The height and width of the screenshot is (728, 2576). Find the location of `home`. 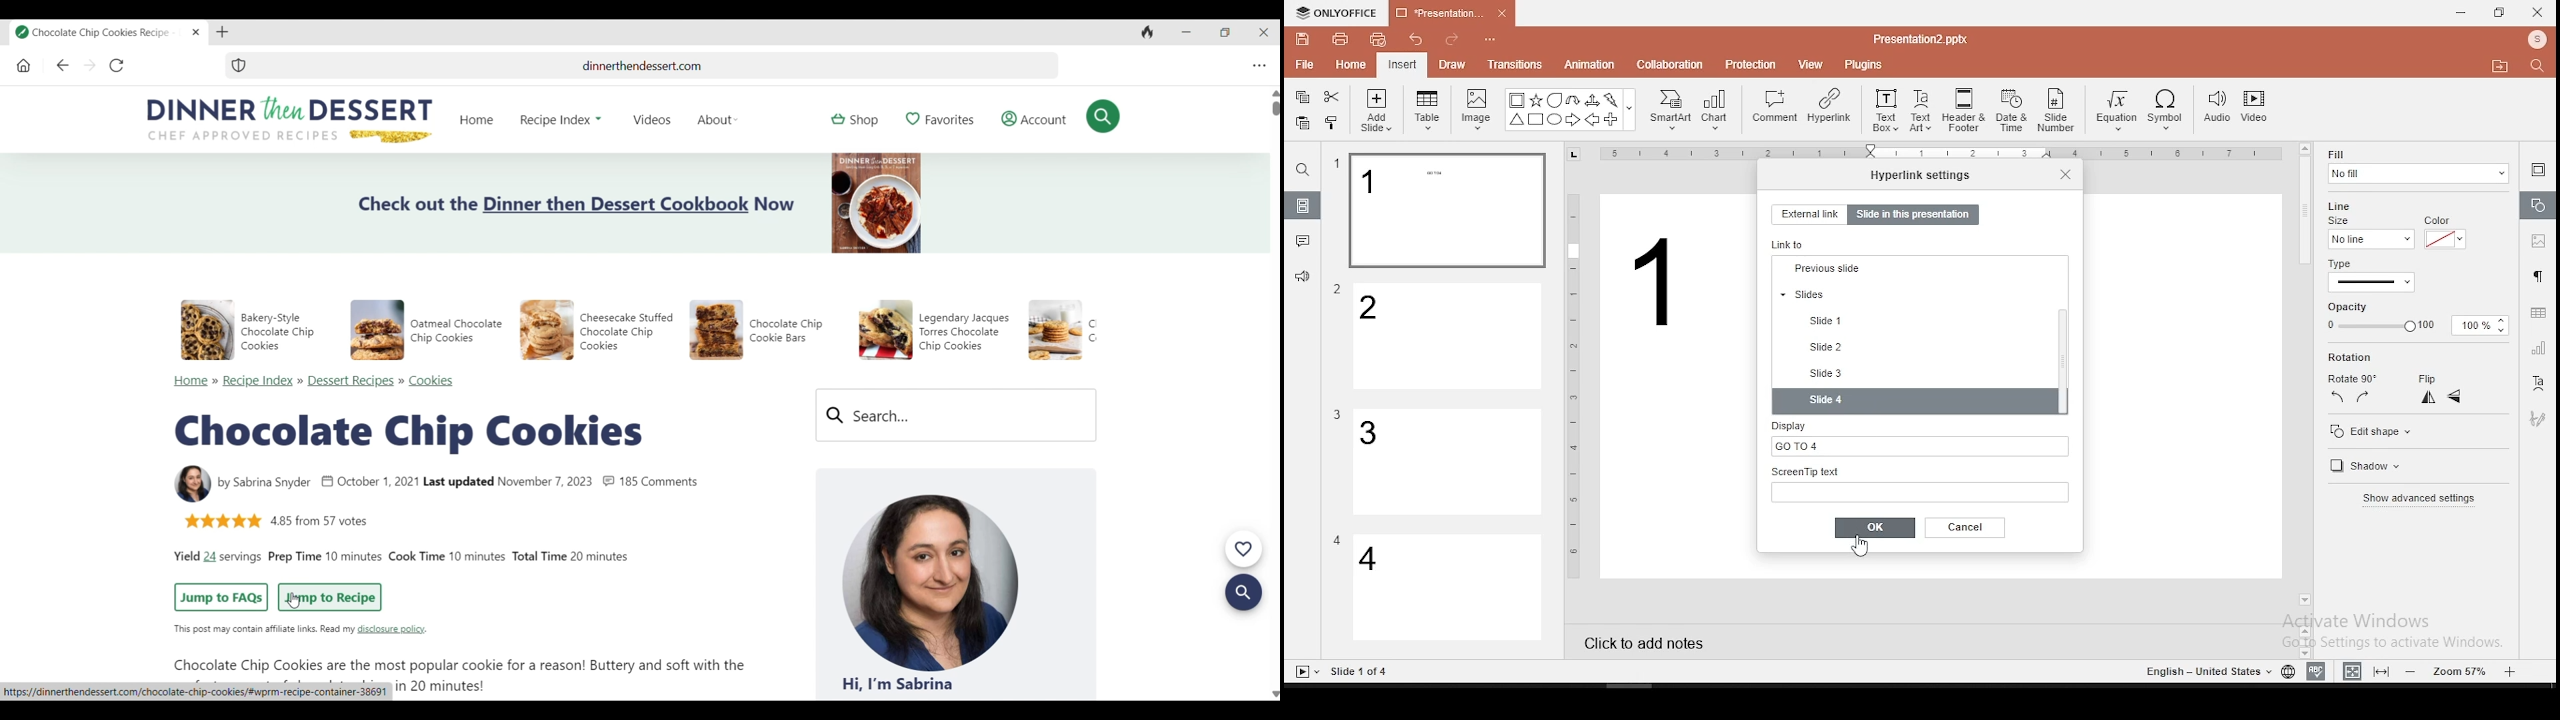

home is located at coordinates (1349, 64).